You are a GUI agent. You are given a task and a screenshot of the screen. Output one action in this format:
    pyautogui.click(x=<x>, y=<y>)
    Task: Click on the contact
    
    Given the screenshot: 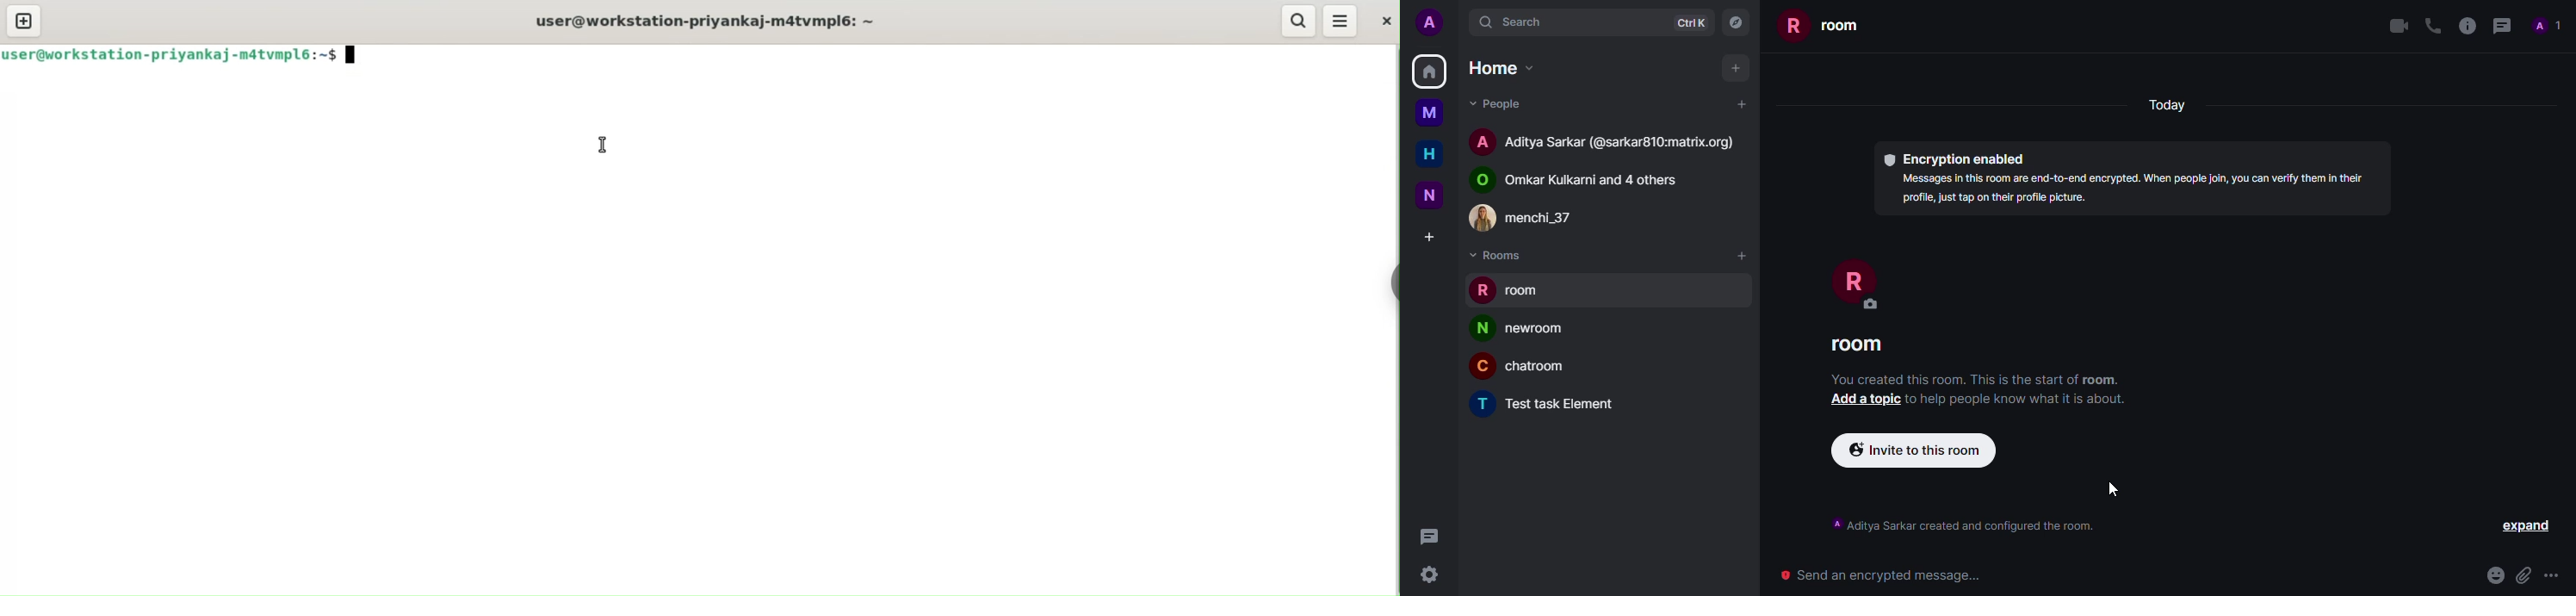 What is the action you would take?
    pyautogui.click(x=1534, y=220)
    